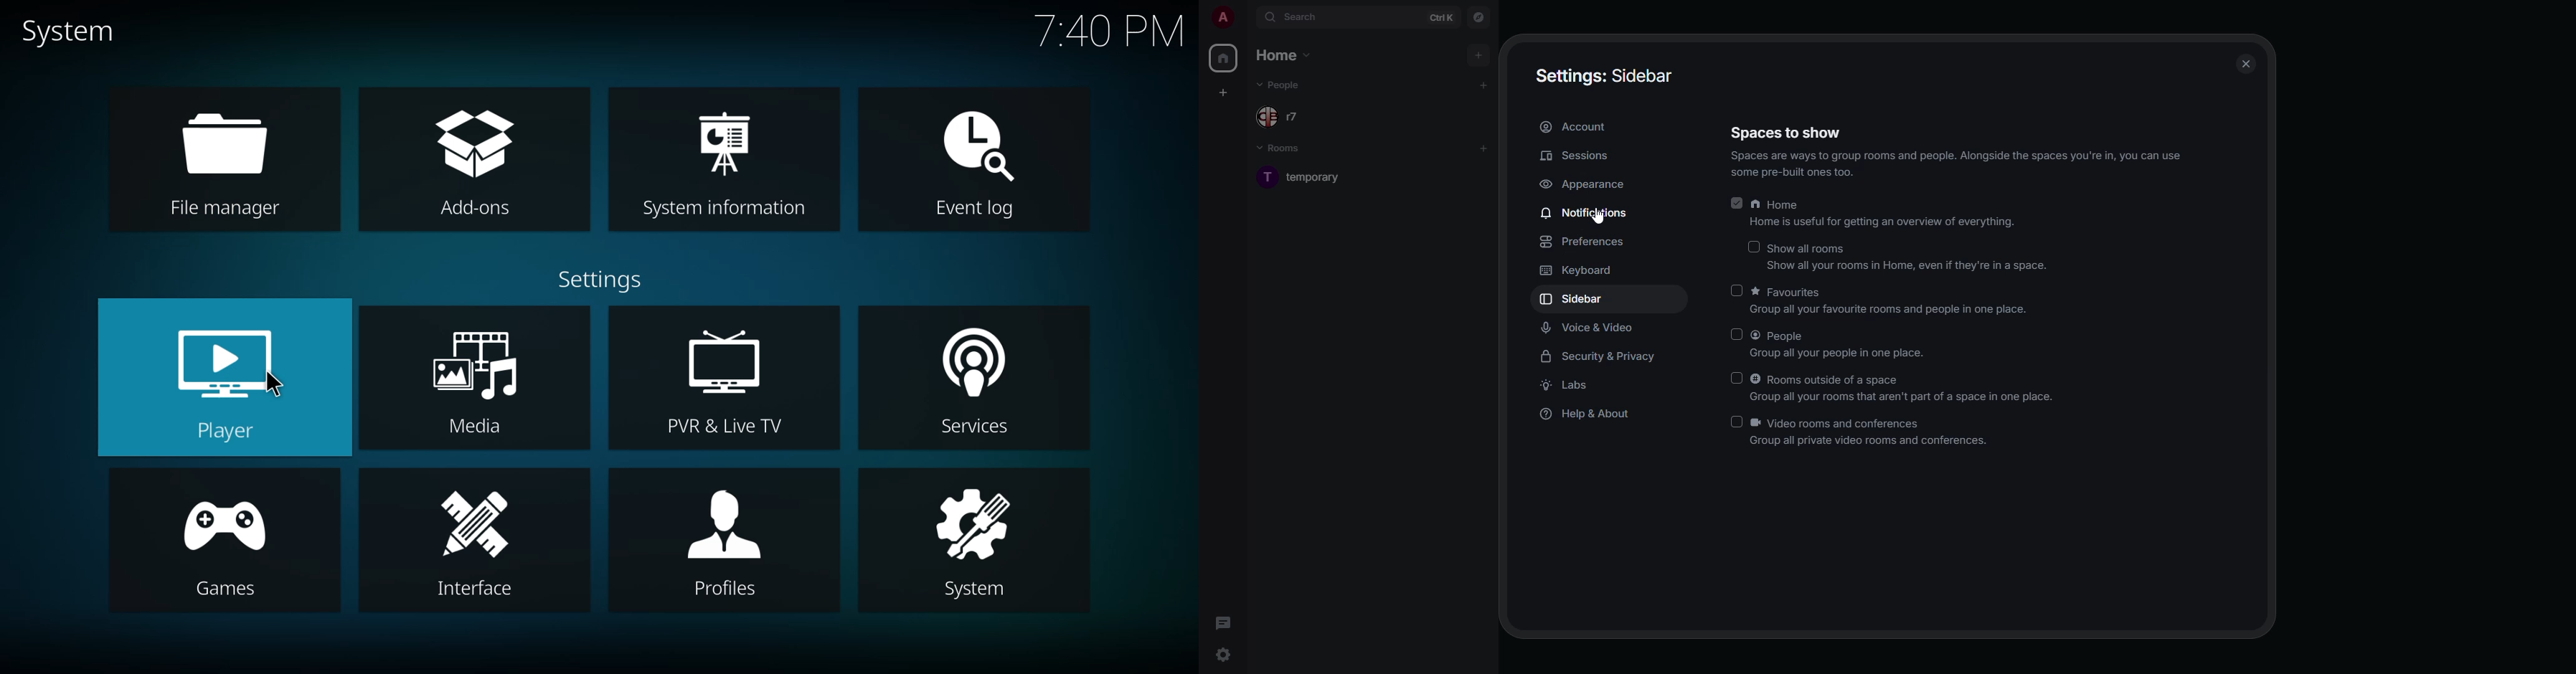 This screenshot has height=700, width=2576. What do you see at coordinates (1587, 417) in the screenshot?
I see `help & about` at bounding box center [1587, 417].